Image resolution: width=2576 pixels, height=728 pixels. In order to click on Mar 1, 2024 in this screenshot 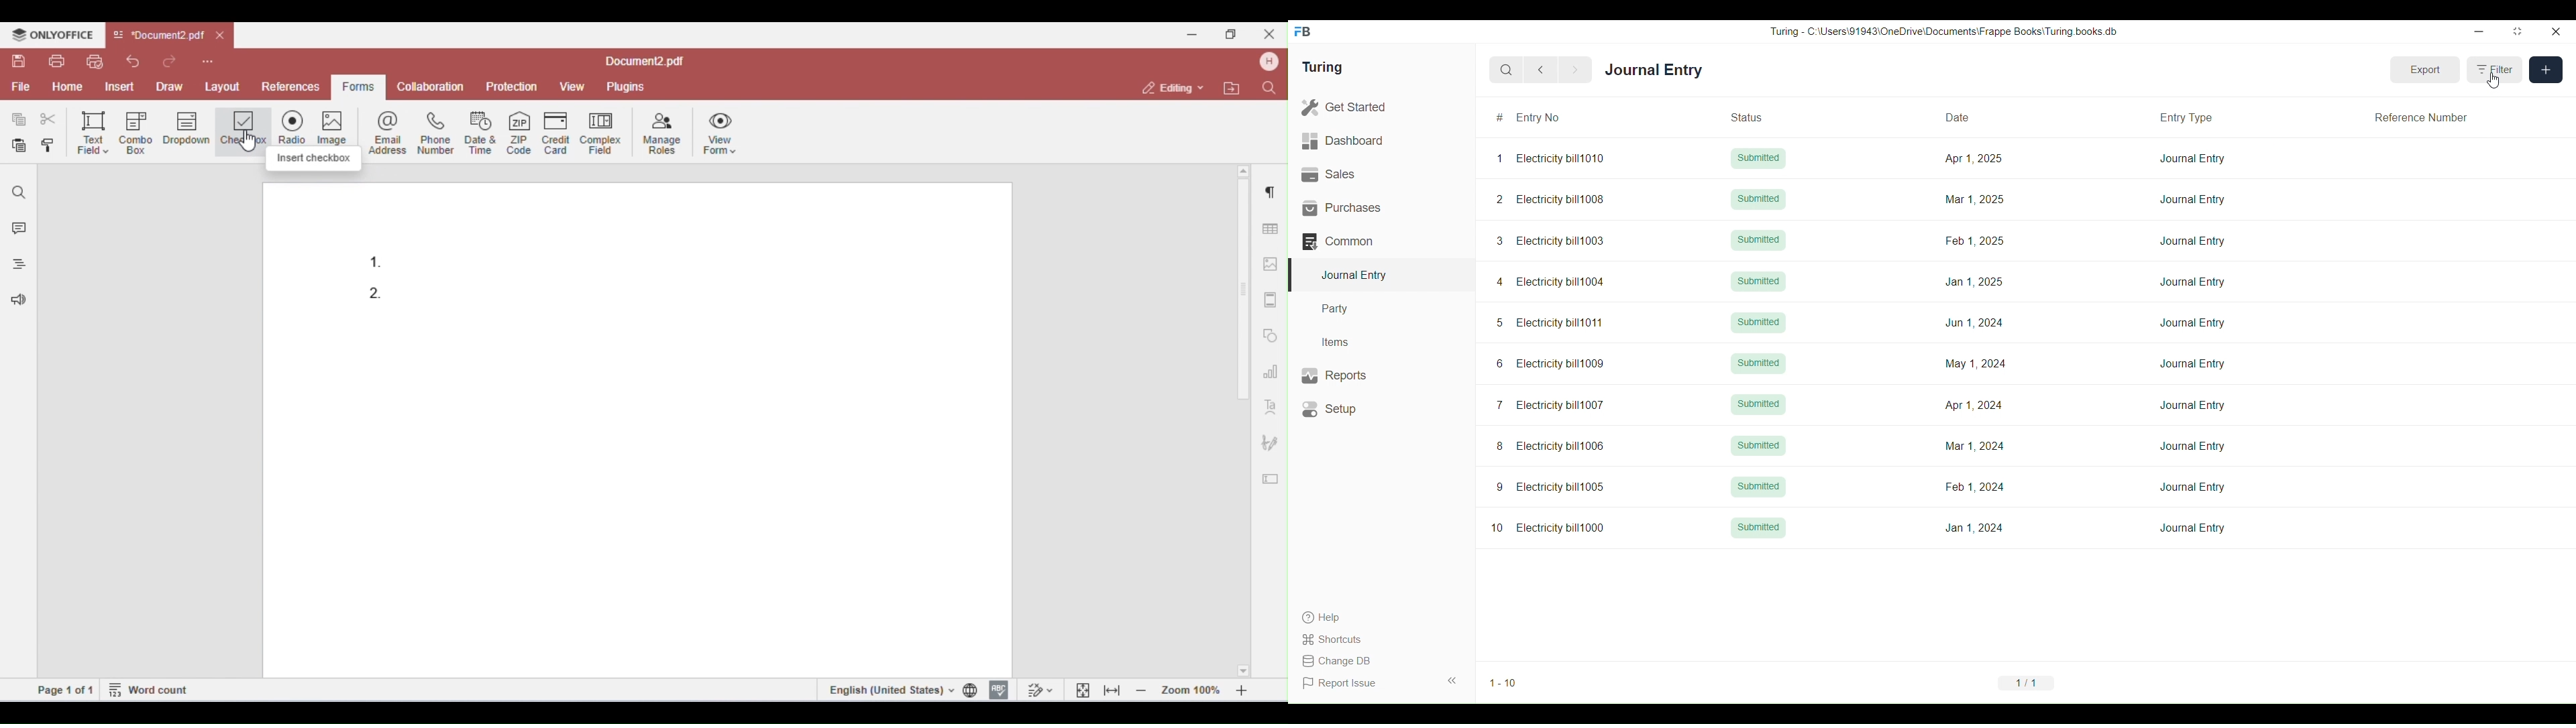, I will do `click(1975, 446)`.